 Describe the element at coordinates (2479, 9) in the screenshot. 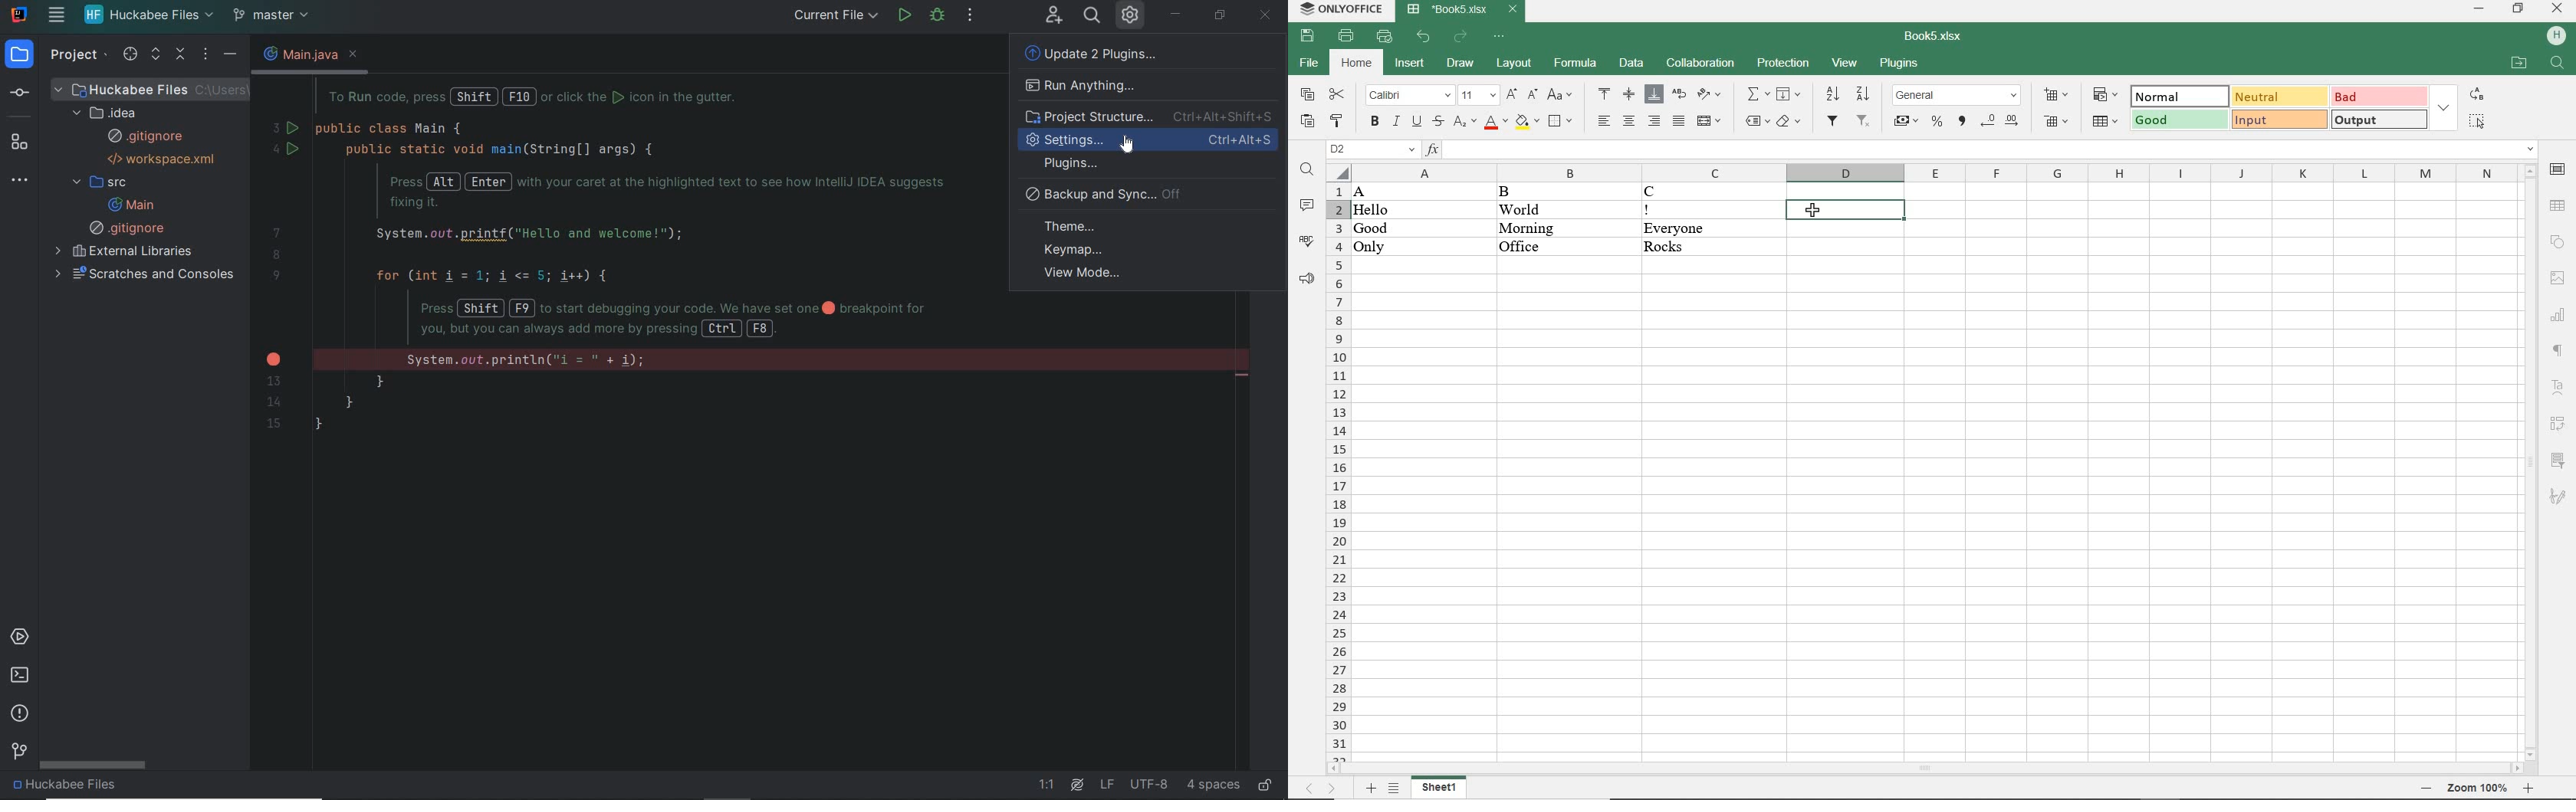

I see `MINIMIZE` at that location.